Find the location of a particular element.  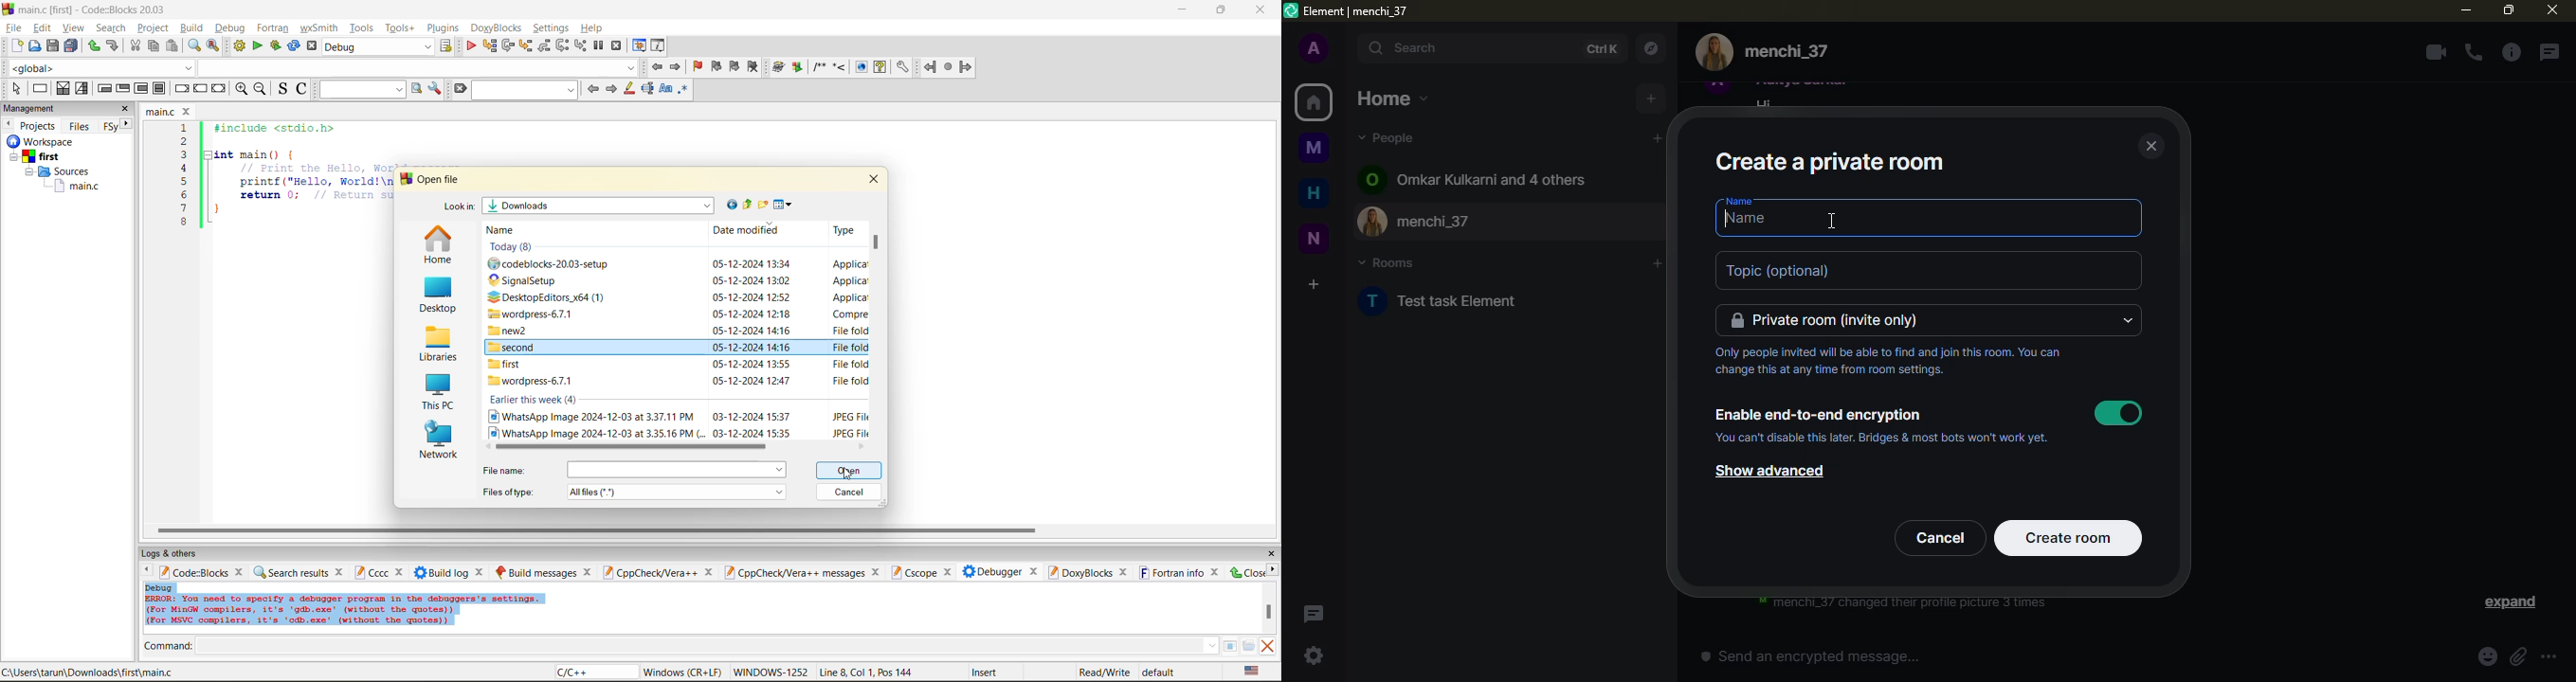

global is located at coordinates (99, 68).